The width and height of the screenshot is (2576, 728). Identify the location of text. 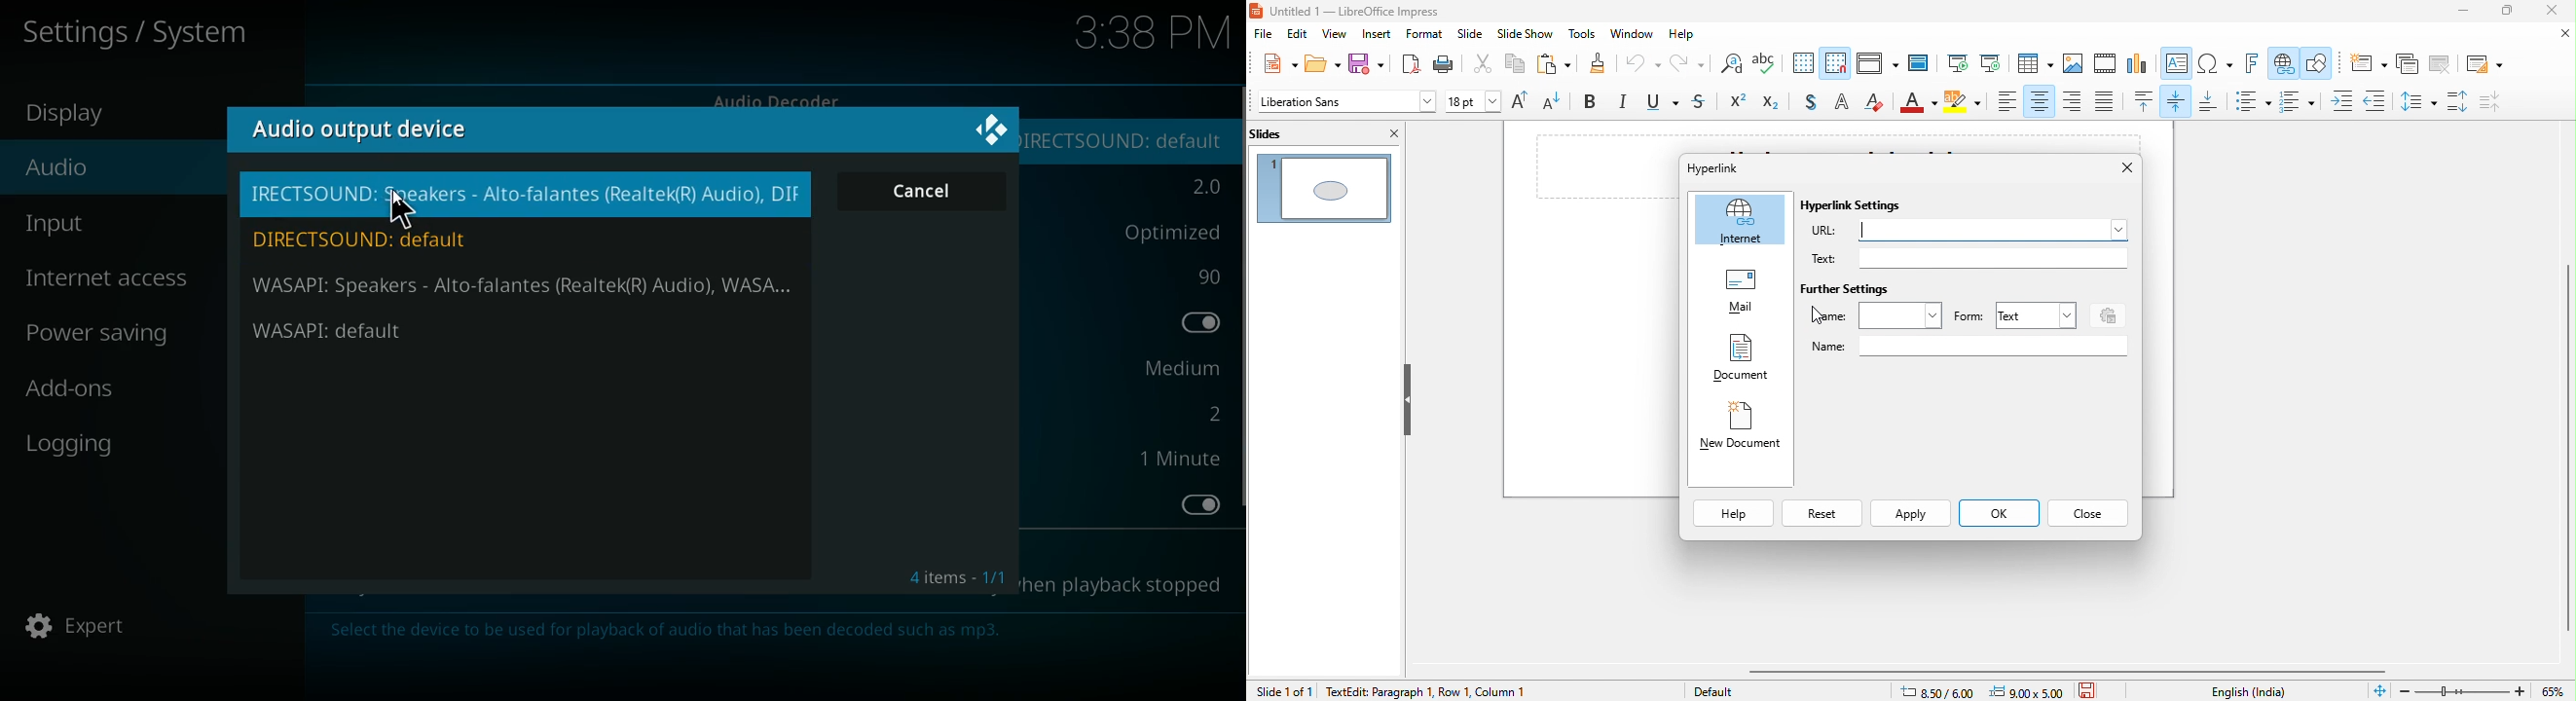
(1969, 258).